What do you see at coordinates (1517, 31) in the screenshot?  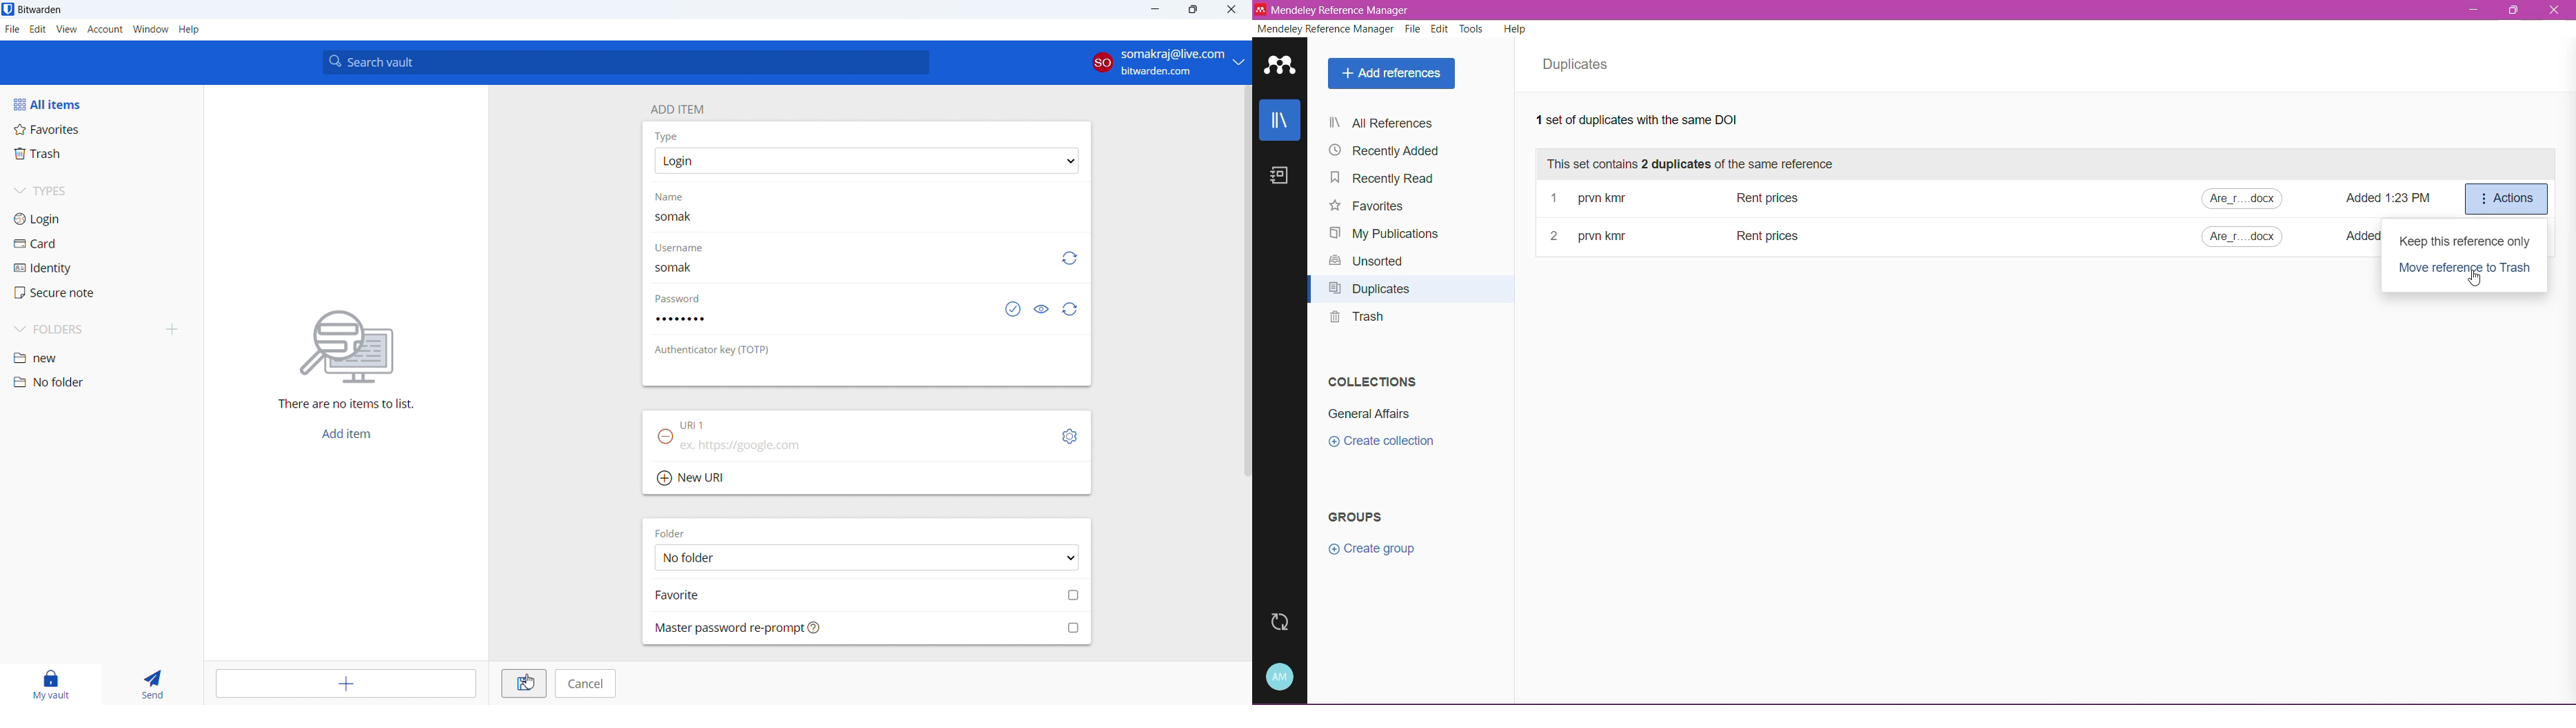 I see `Help` at bounding box center [1517, 31].